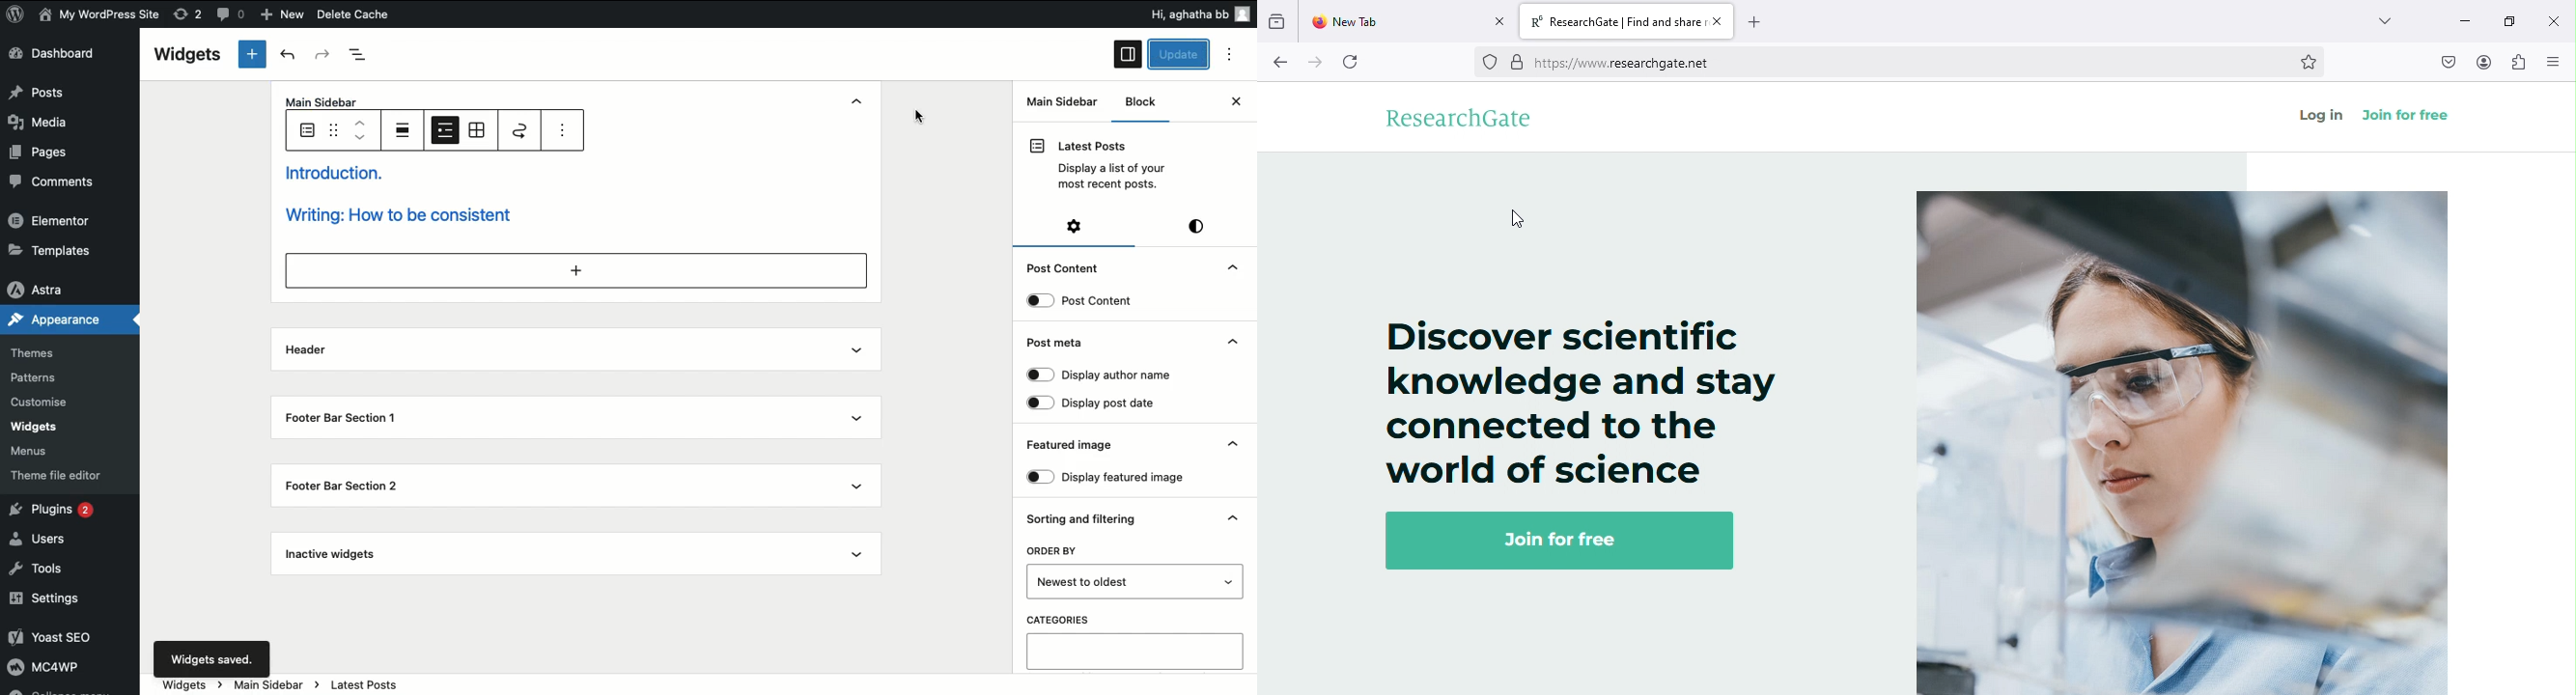  What do you see at coordinates (1080, 227) in the screenshot?
I see `Settings` at bounding box center [1080, 227].